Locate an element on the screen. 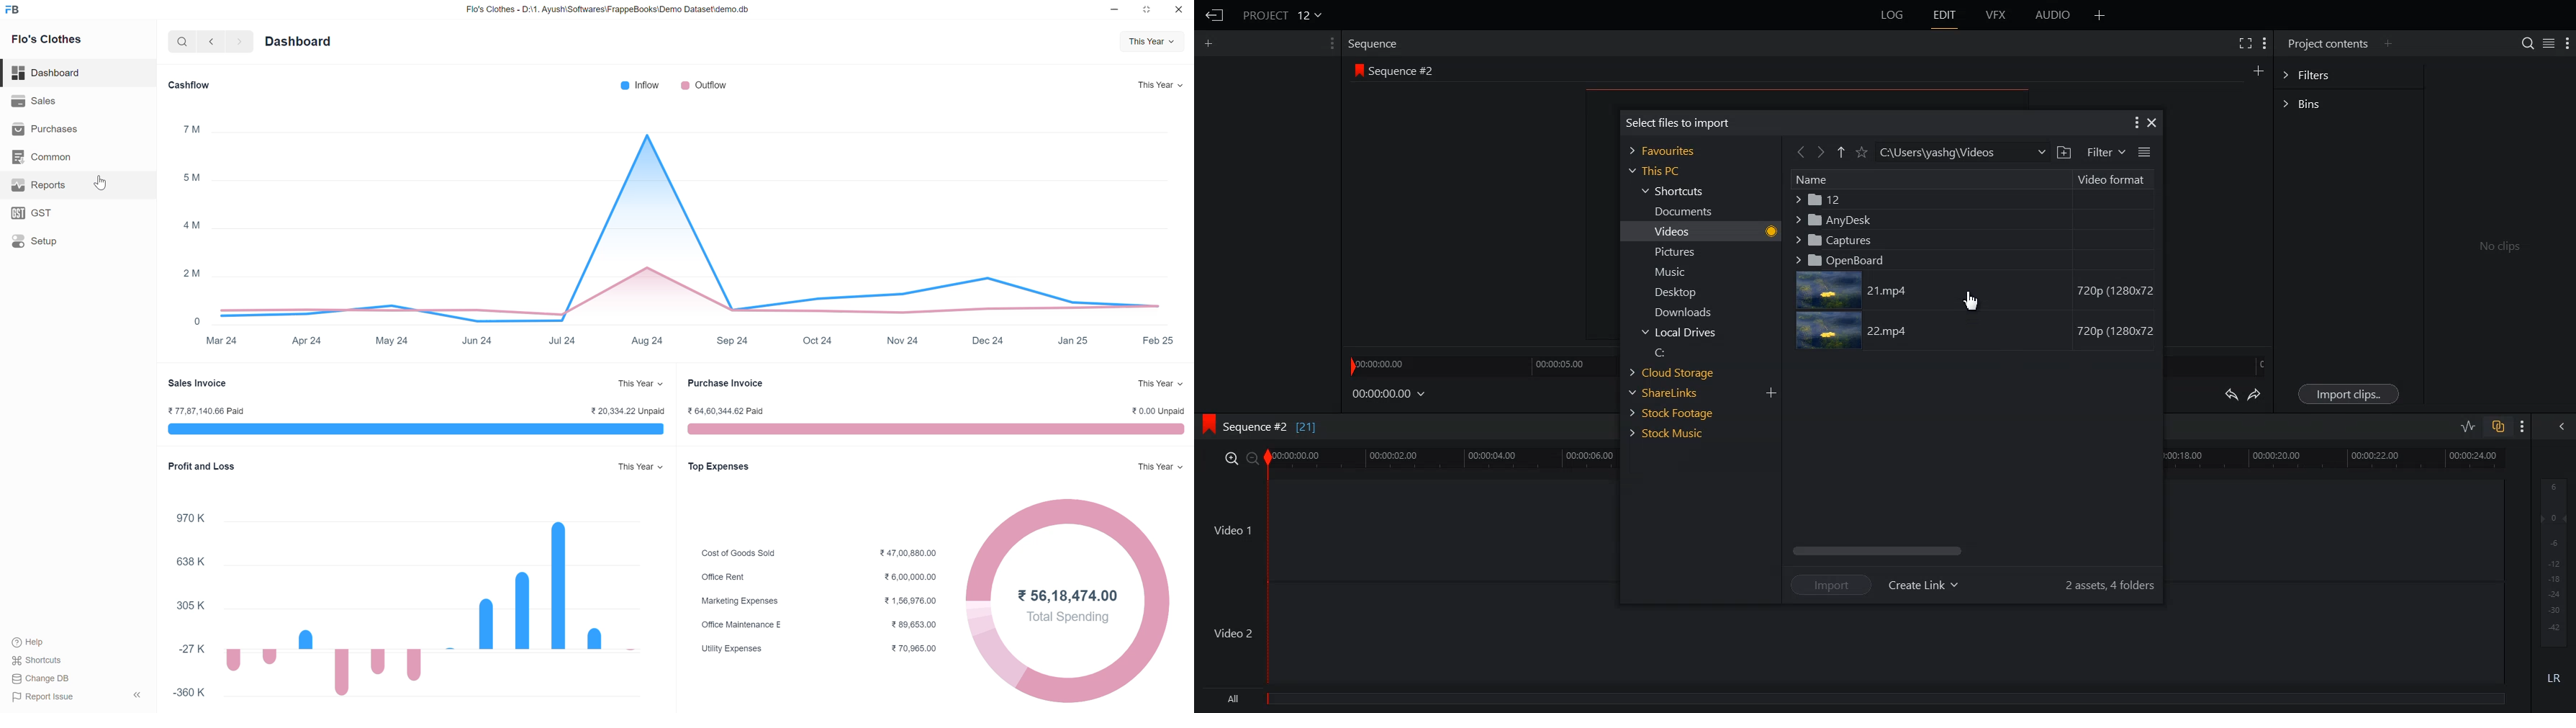 Image resolution: width=2576 pixels, height=728 pixels. common is located at coordinates (80, 157).